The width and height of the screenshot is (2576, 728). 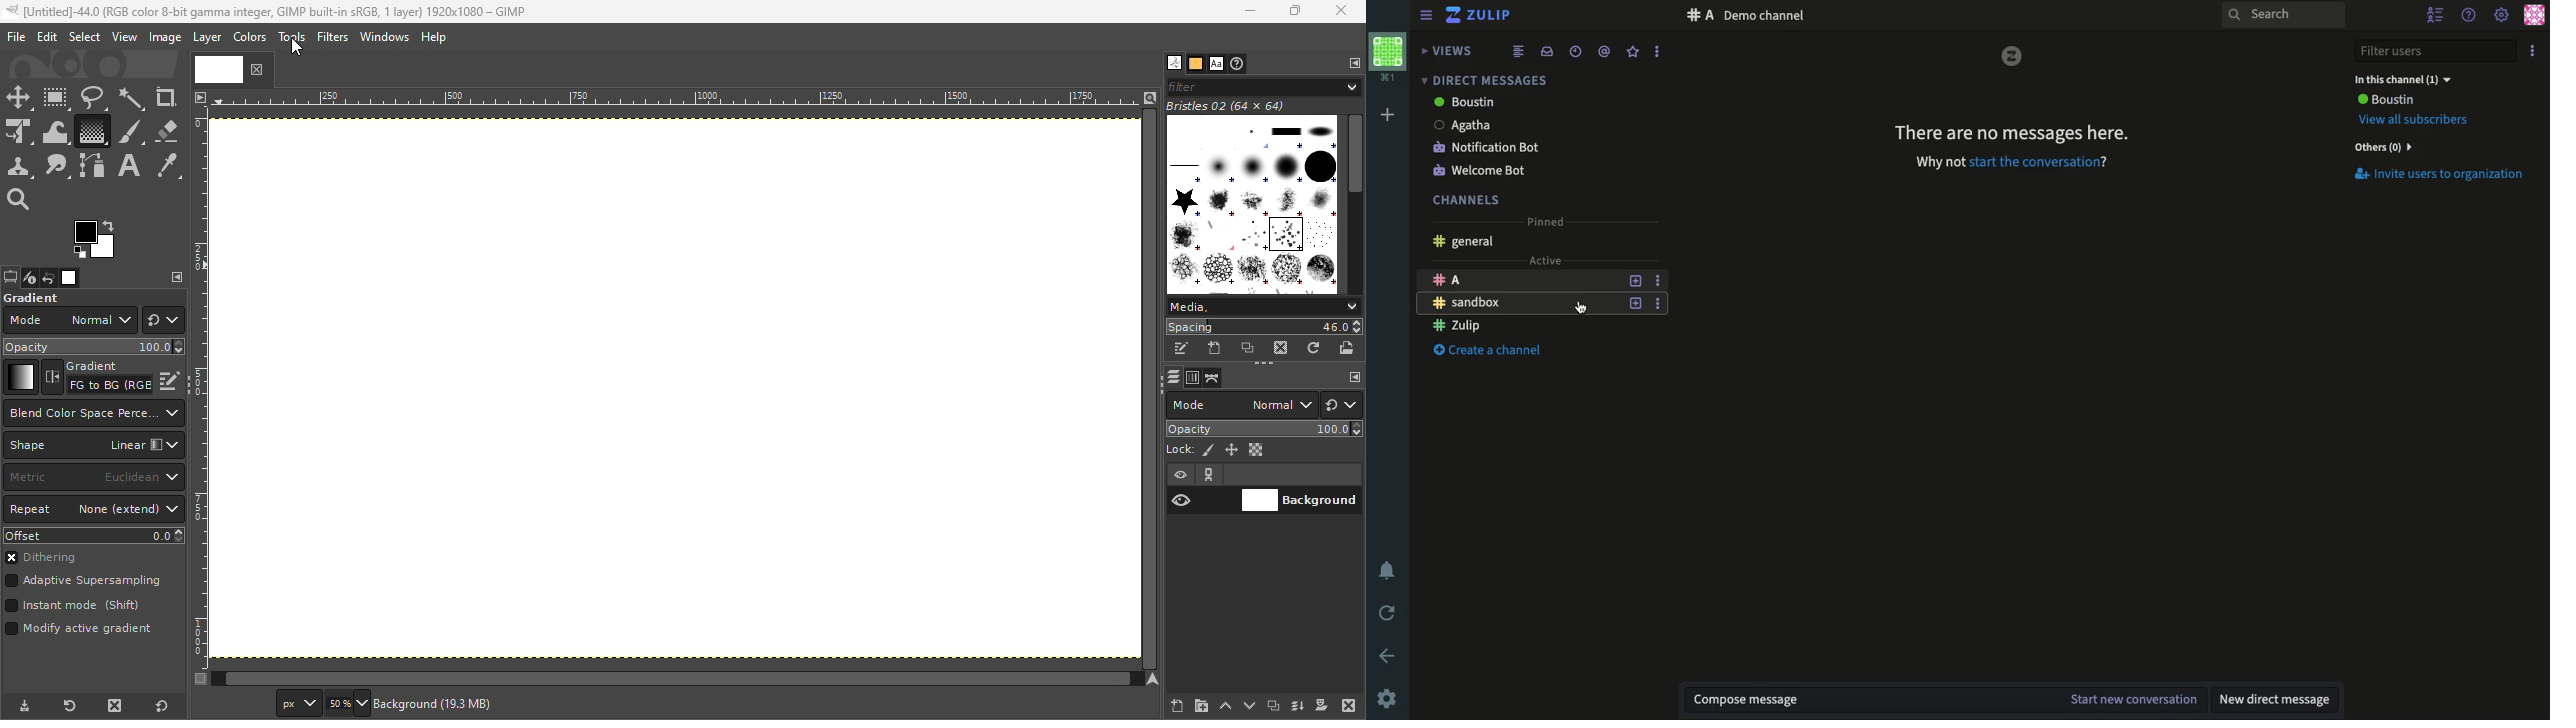 What do you see at coordinates (1523, 302) in the screenshot?
I see `Chanel sandbox` at bounding box center [1523, 302].